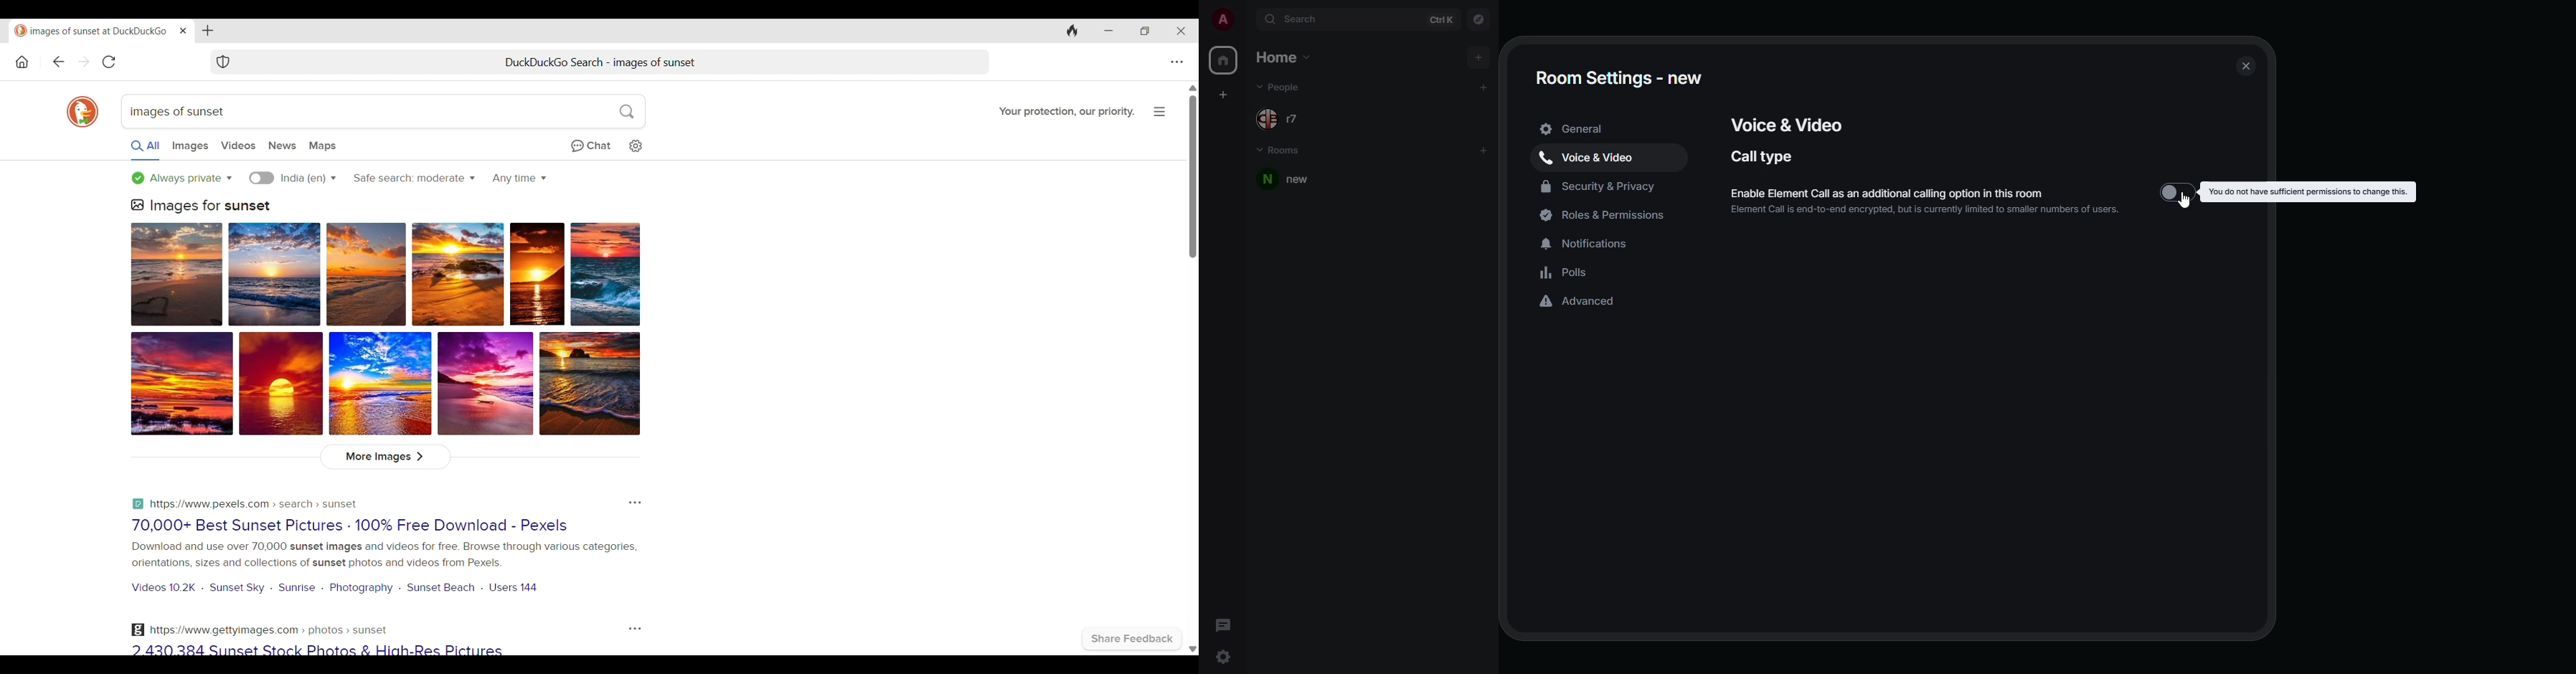  What do you see at coordinates (1223, 94) in the screenshot?
I see `create space` at bounding box center [1223, 94].